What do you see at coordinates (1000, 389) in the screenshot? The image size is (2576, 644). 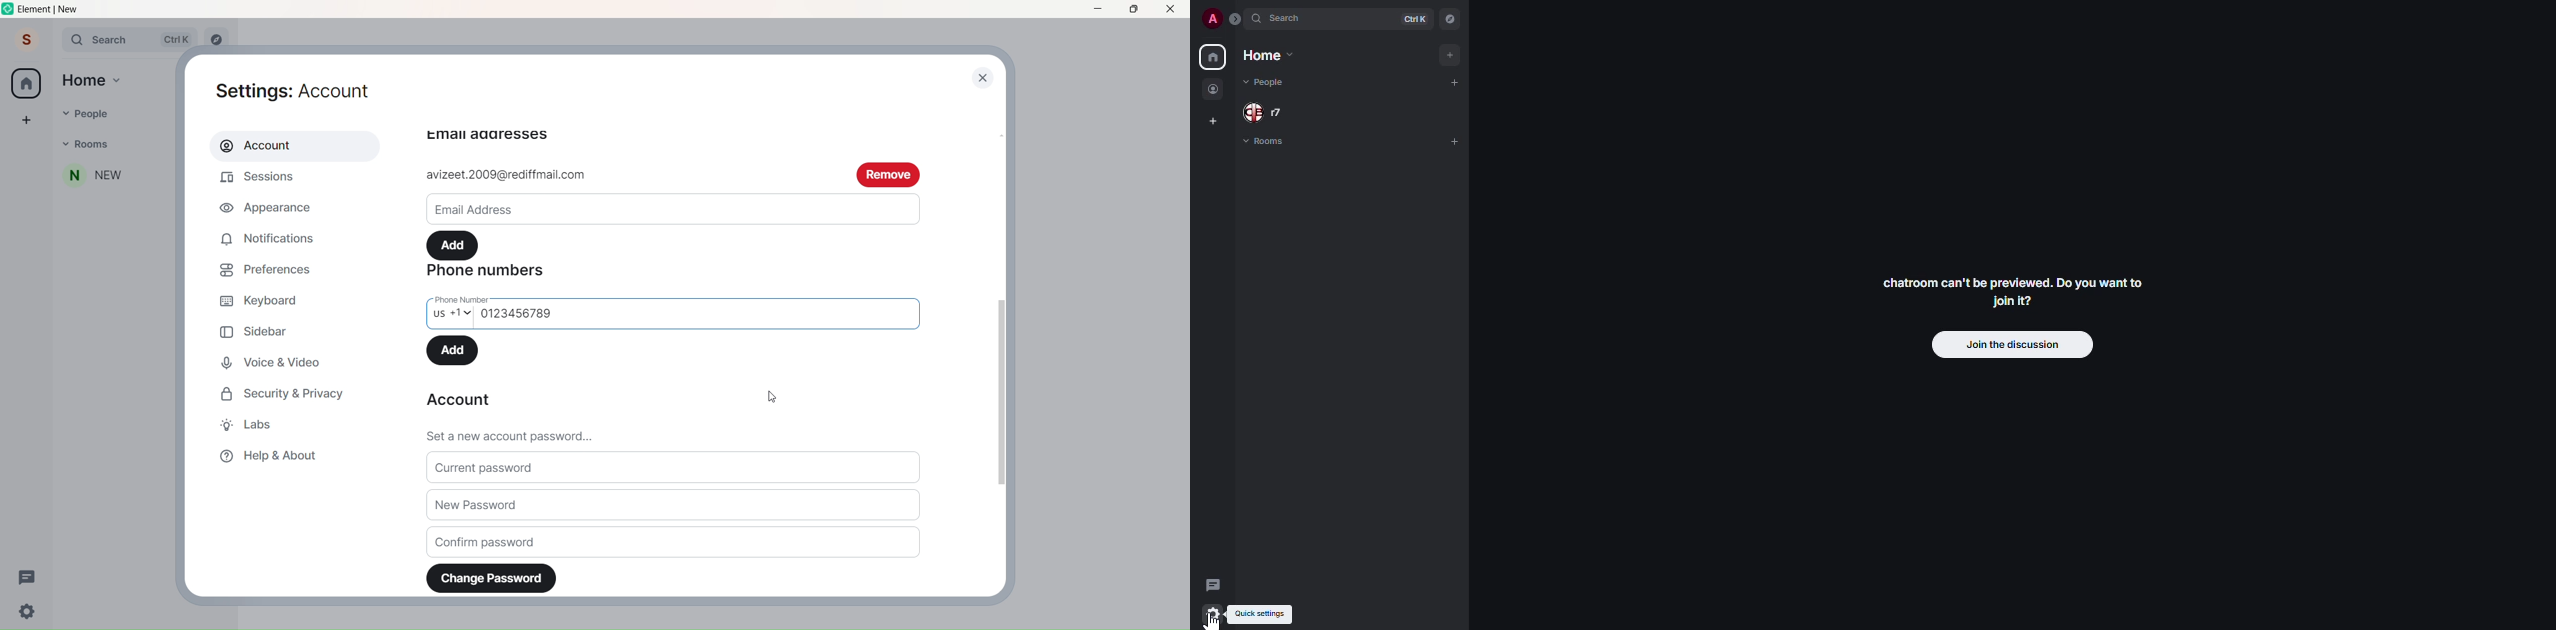 I see `Scroll Bar` at bounding box center [1000, 389].